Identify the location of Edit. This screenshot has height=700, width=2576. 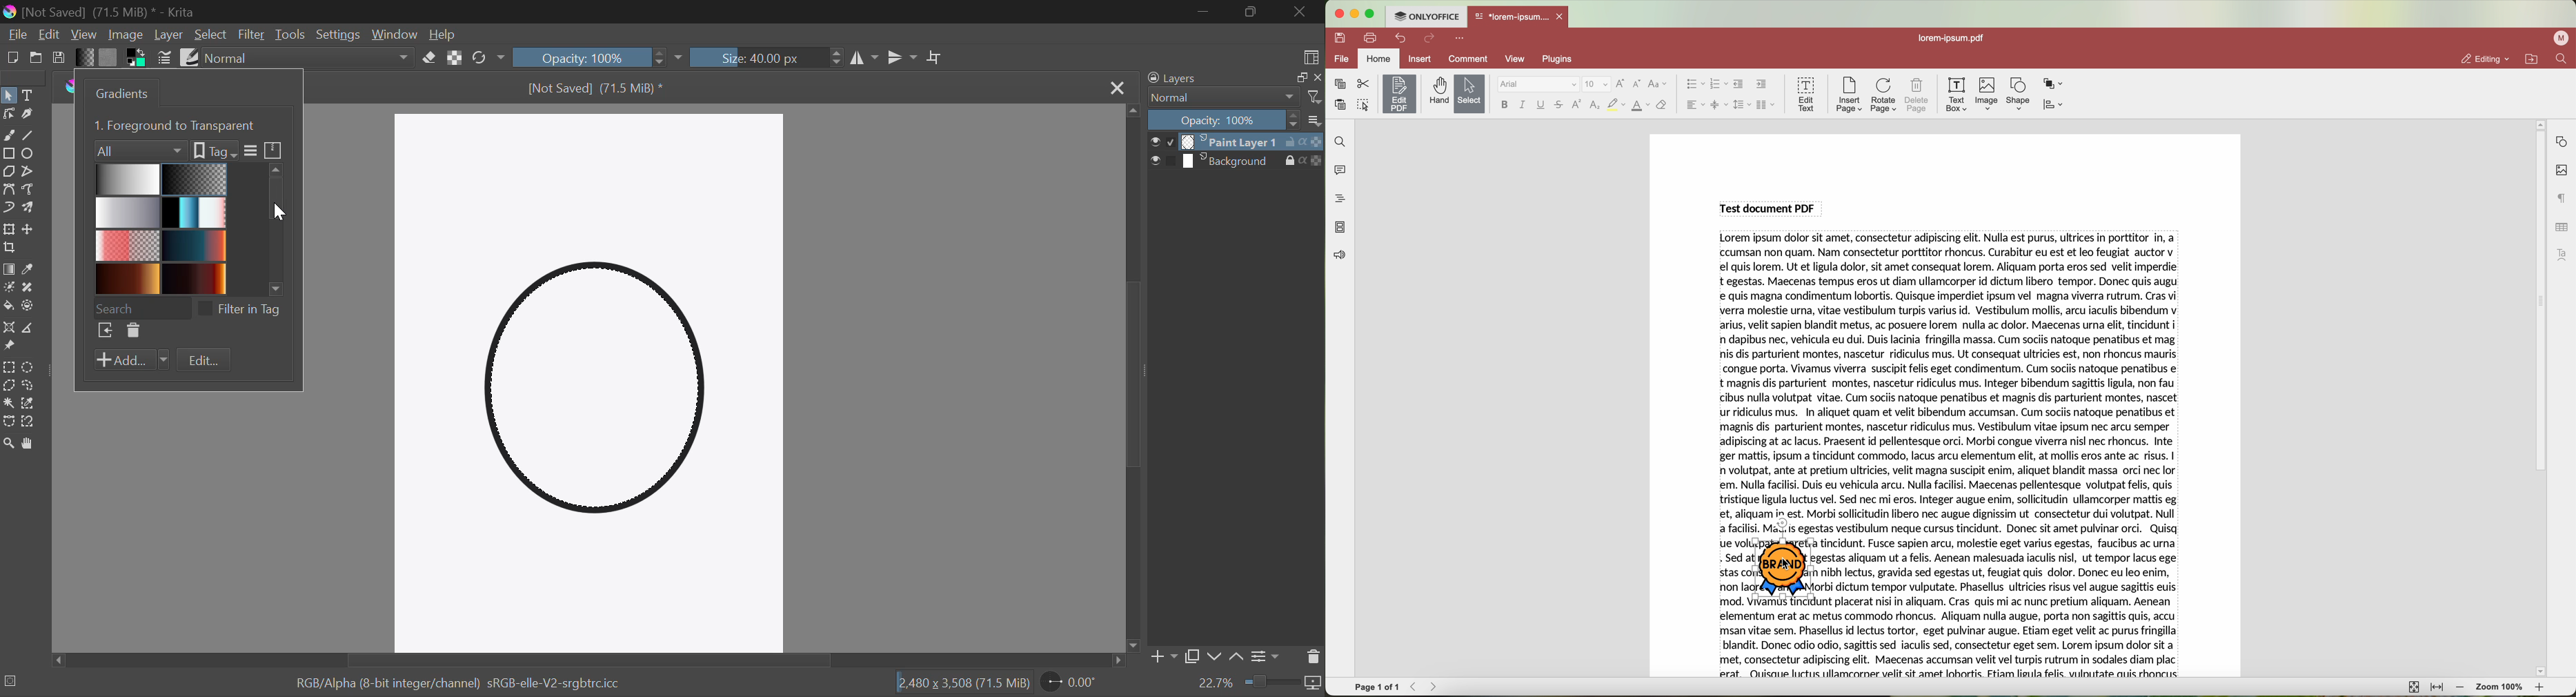
(48, 33).